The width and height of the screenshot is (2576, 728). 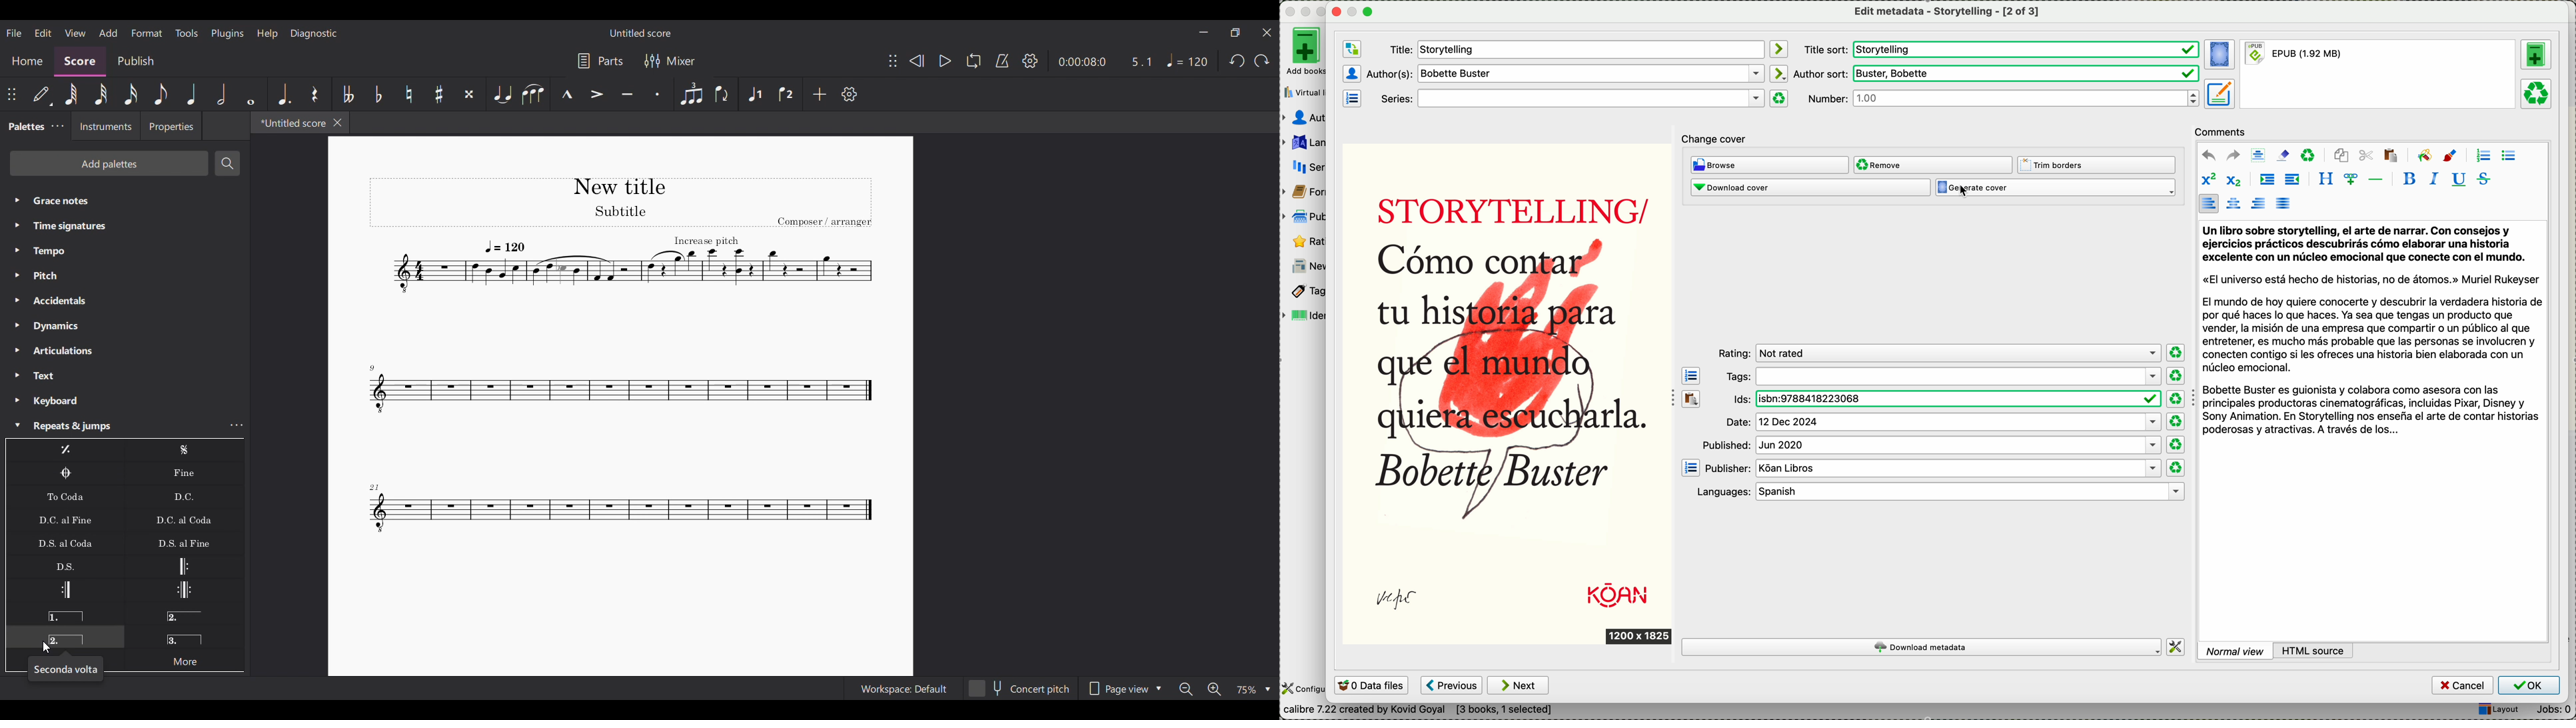 What do you see at coordinates (470, 94) in the screenshot?
I see `Toggle double sharp` at bounding box center [470, 94].